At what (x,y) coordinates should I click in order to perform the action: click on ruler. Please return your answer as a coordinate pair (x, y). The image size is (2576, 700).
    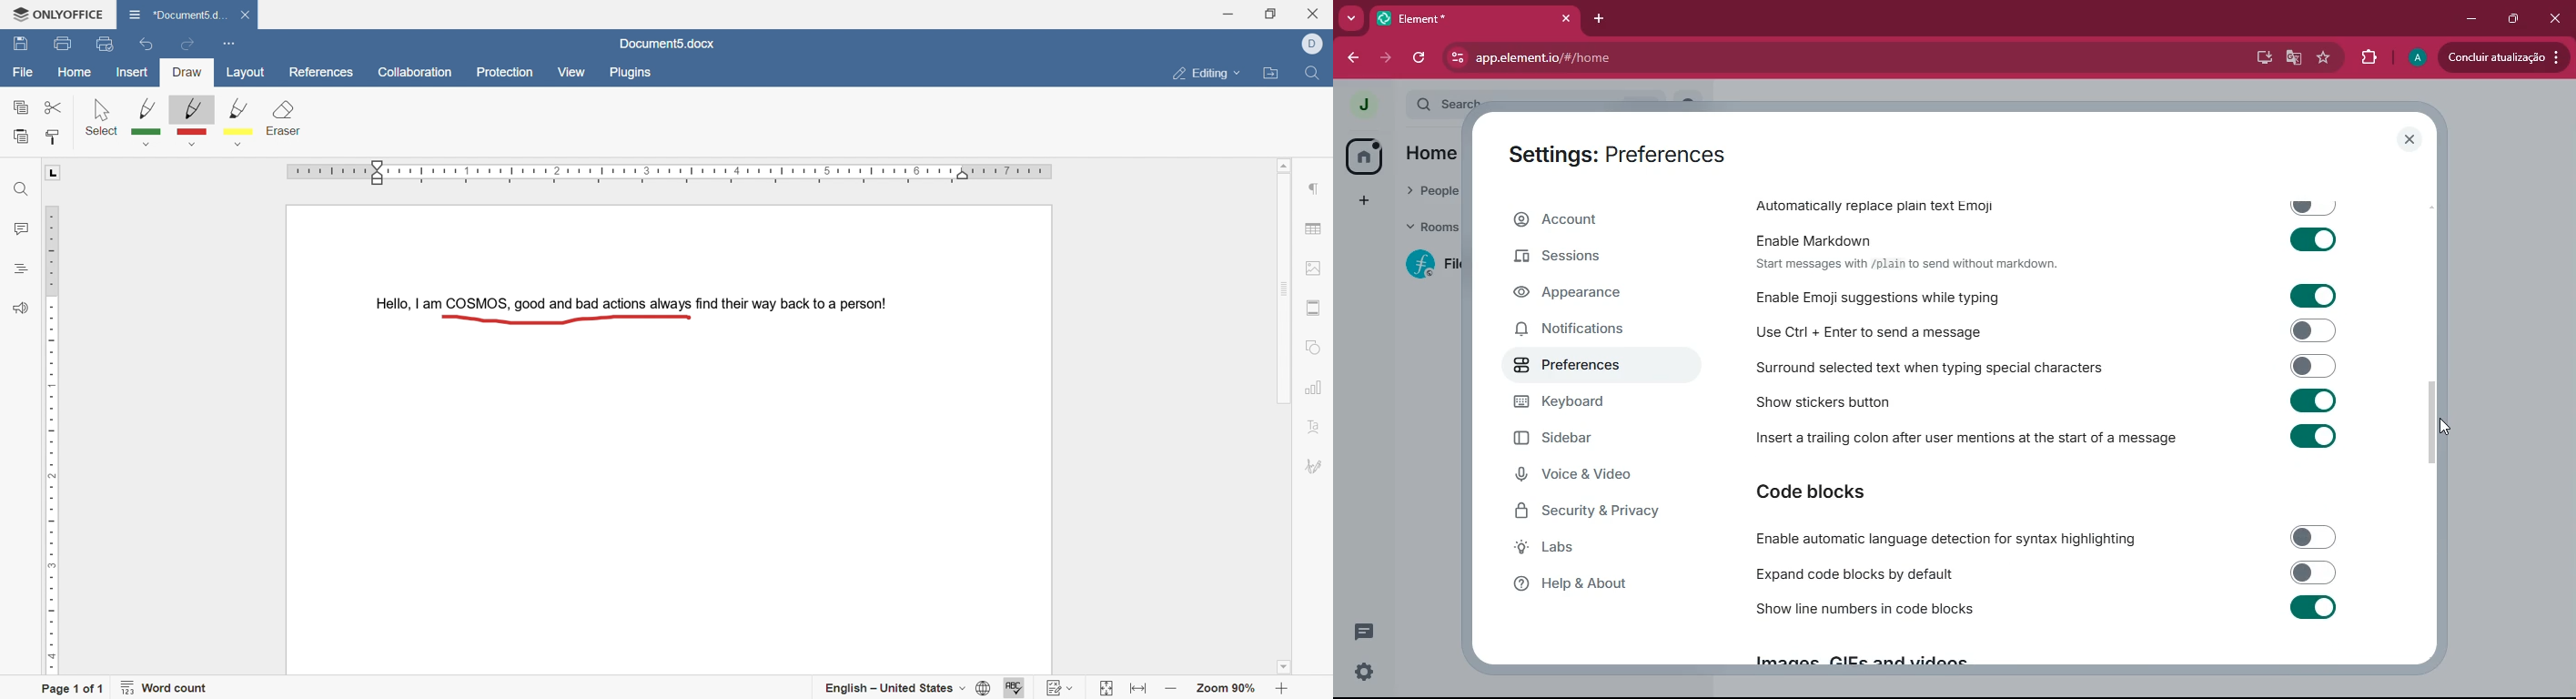
    Looking at the image, I should click on (50, 437).